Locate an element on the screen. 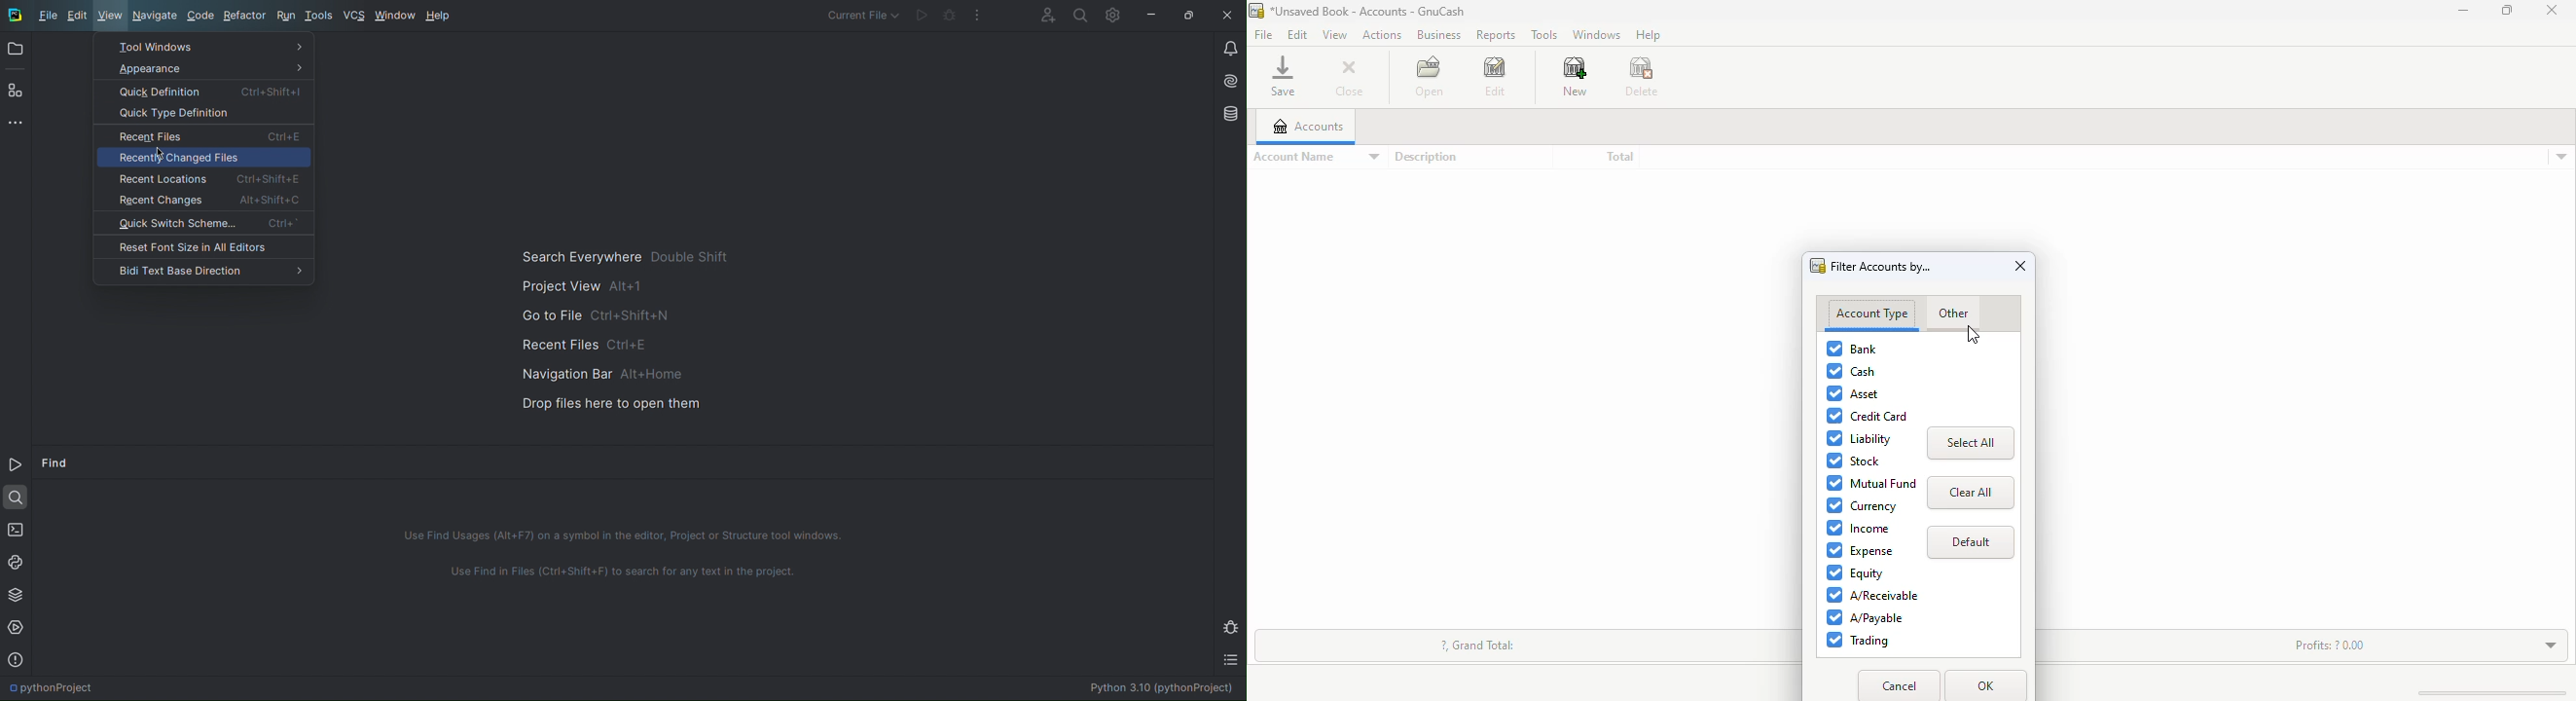 This screenshot has height=728, width=2576. Services is located at coordinates (17, 628).